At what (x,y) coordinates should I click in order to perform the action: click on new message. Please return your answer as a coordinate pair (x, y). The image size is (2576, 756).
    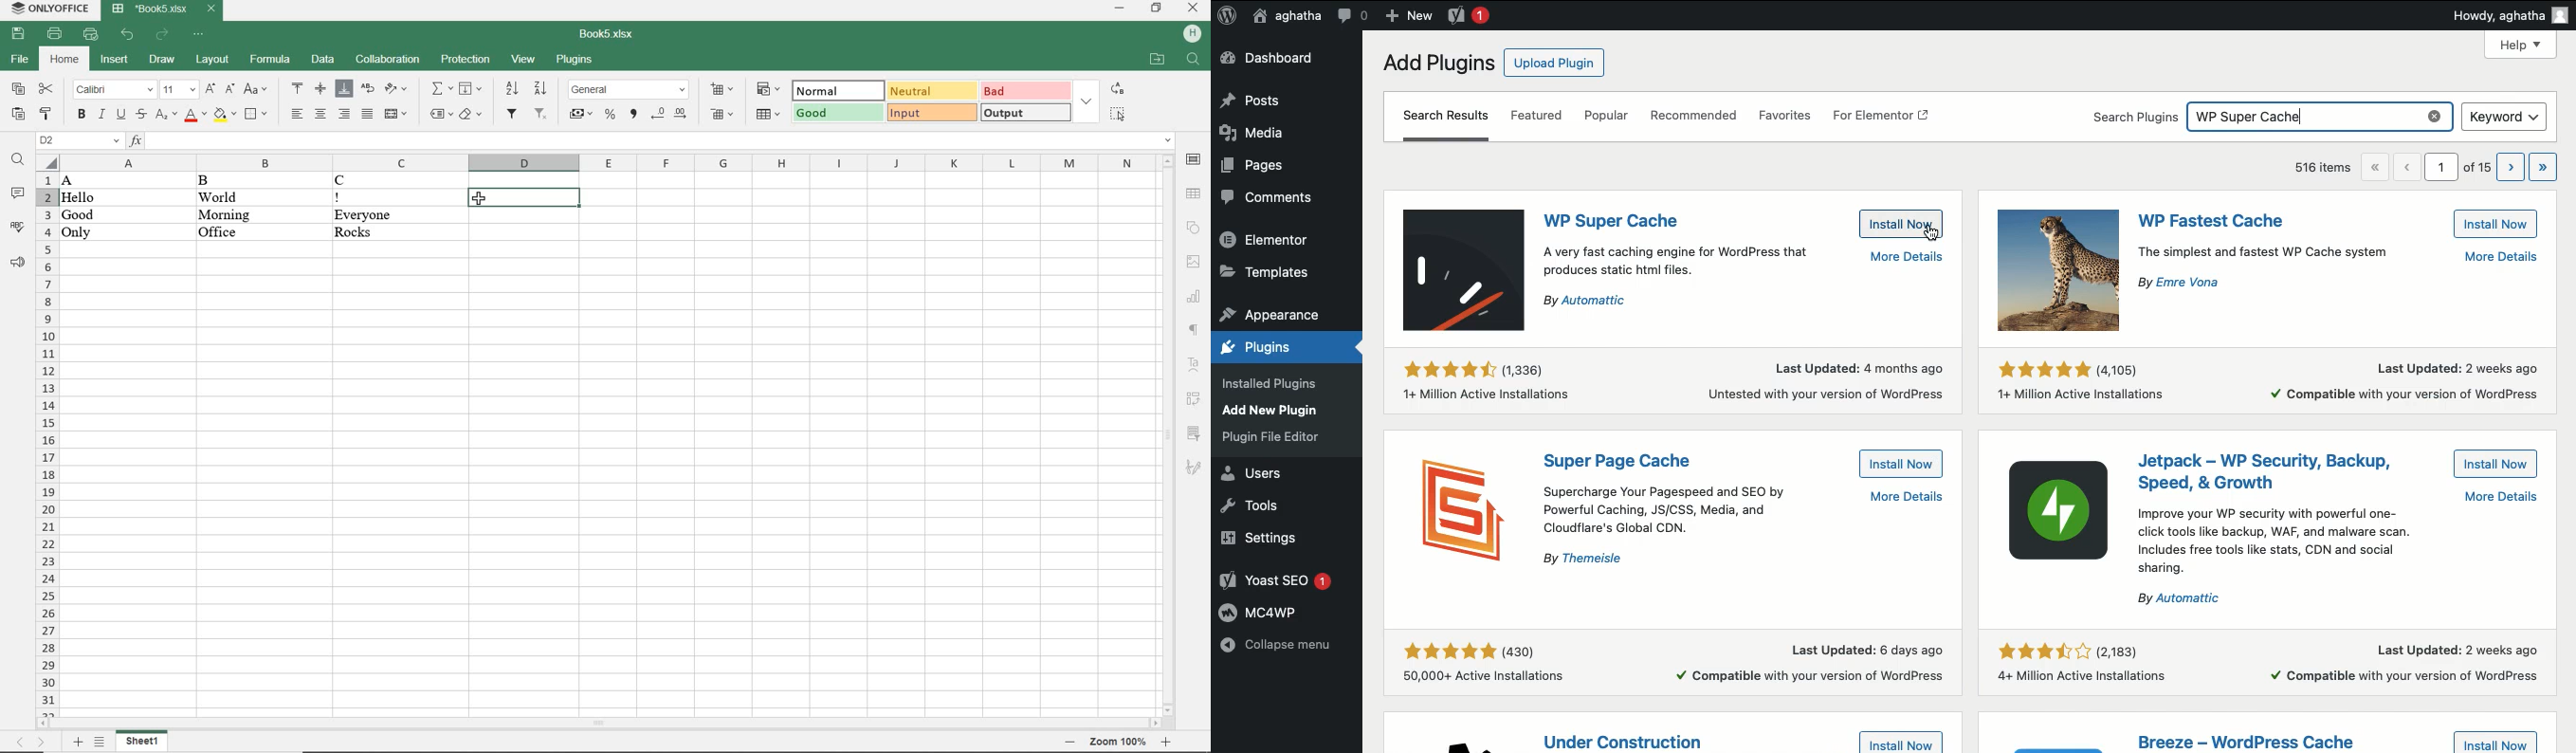
    Looking at the image, I should click on (1466, 16).